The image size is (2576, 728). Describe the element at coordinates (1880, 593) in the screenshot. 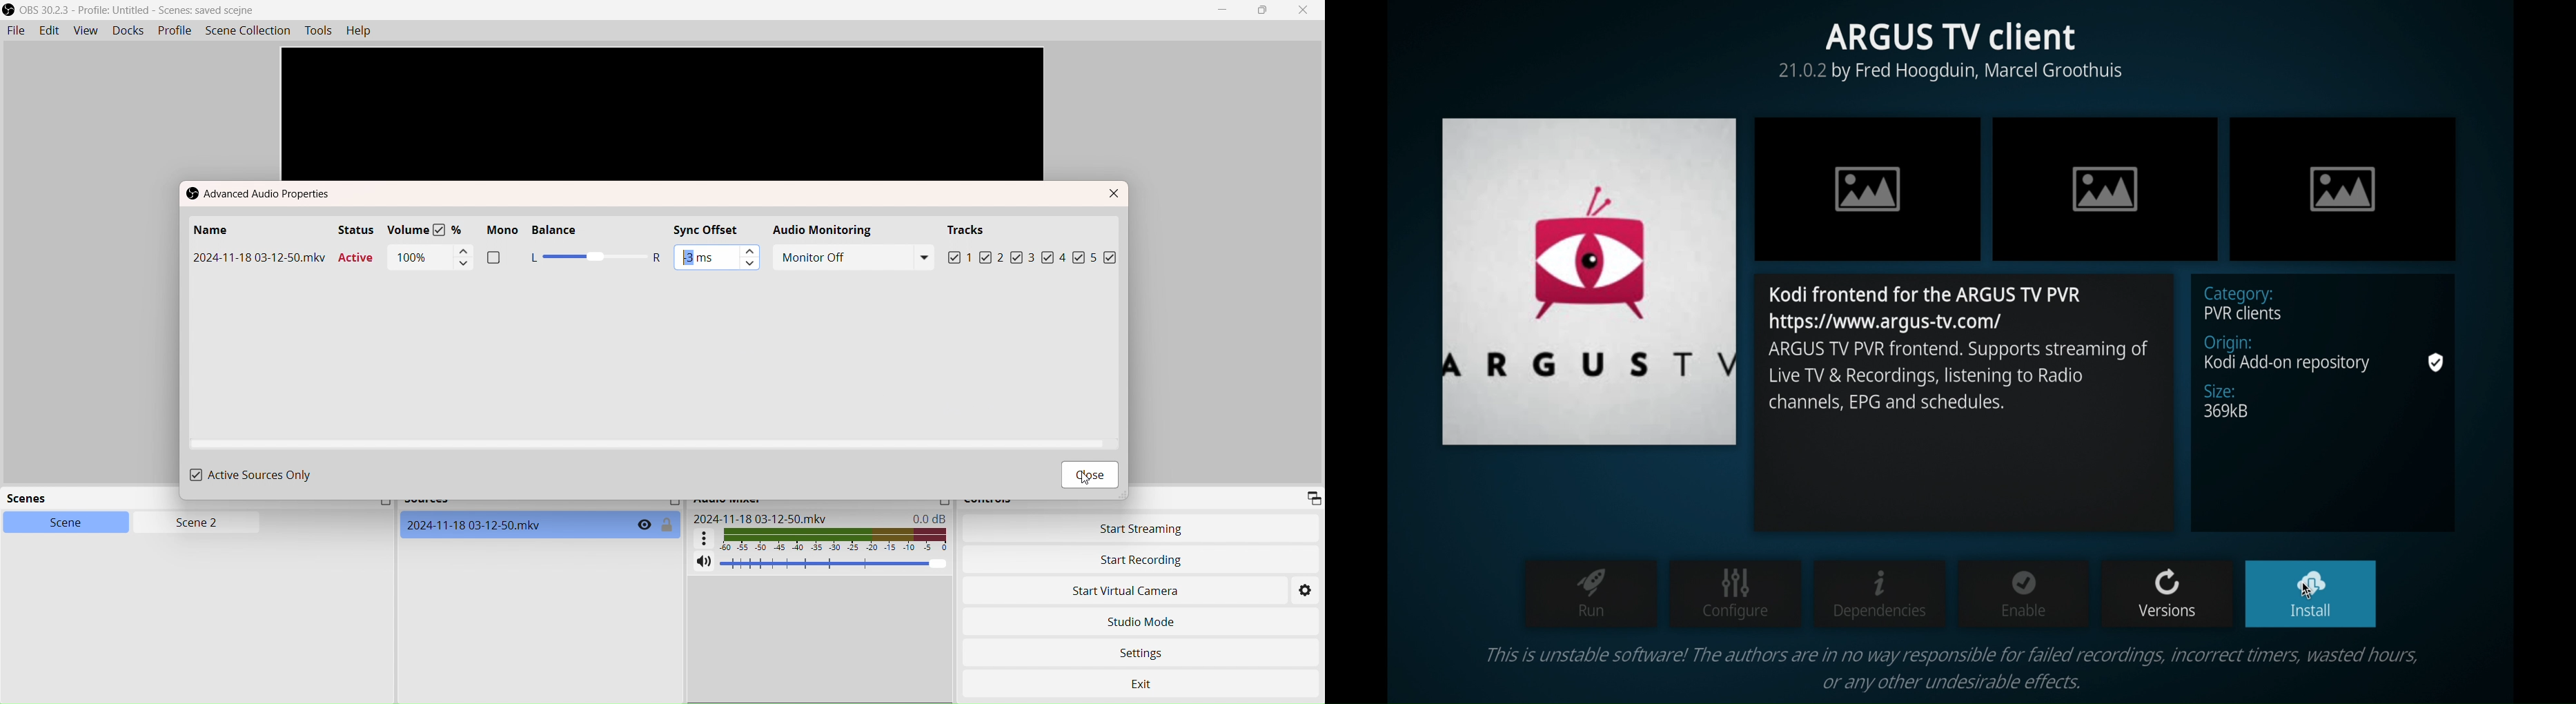

I see `Dependencies` at that location.